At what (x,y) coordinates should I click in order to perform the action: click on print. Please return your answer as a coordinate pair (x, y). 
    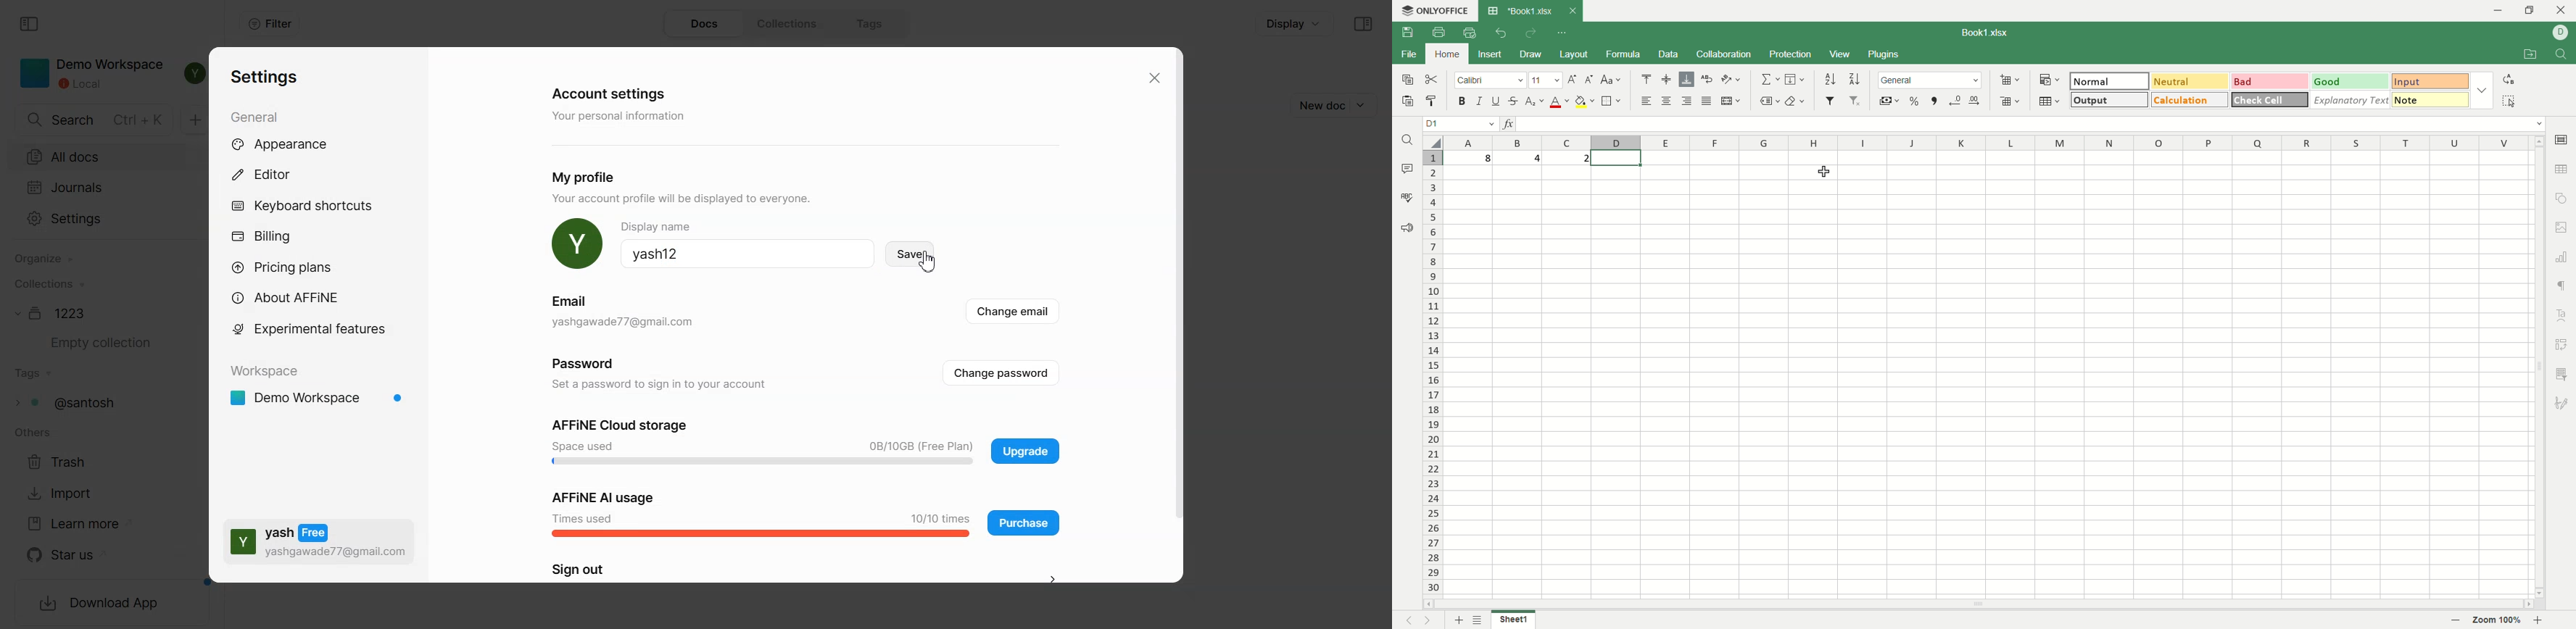
    Looking at the image, I should click on (1439, 33).